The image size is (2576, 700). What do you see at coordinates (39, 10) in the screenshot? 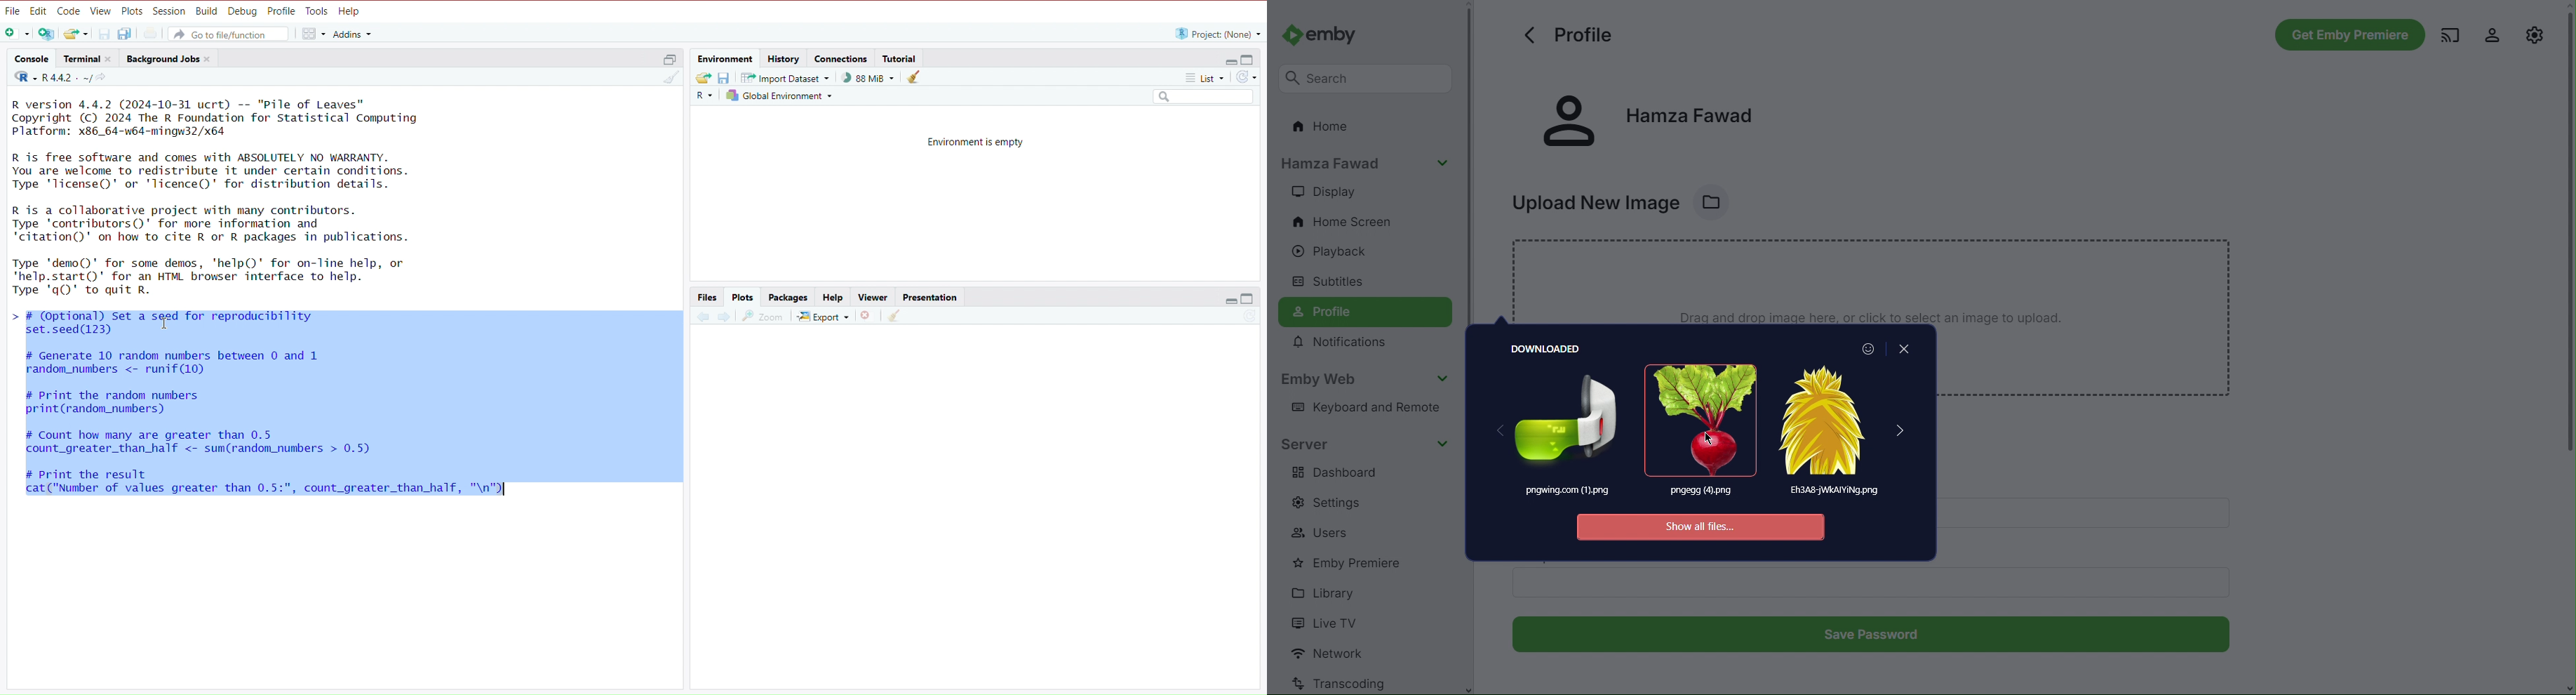
I see `Edit` at bounding box center [39, 10].